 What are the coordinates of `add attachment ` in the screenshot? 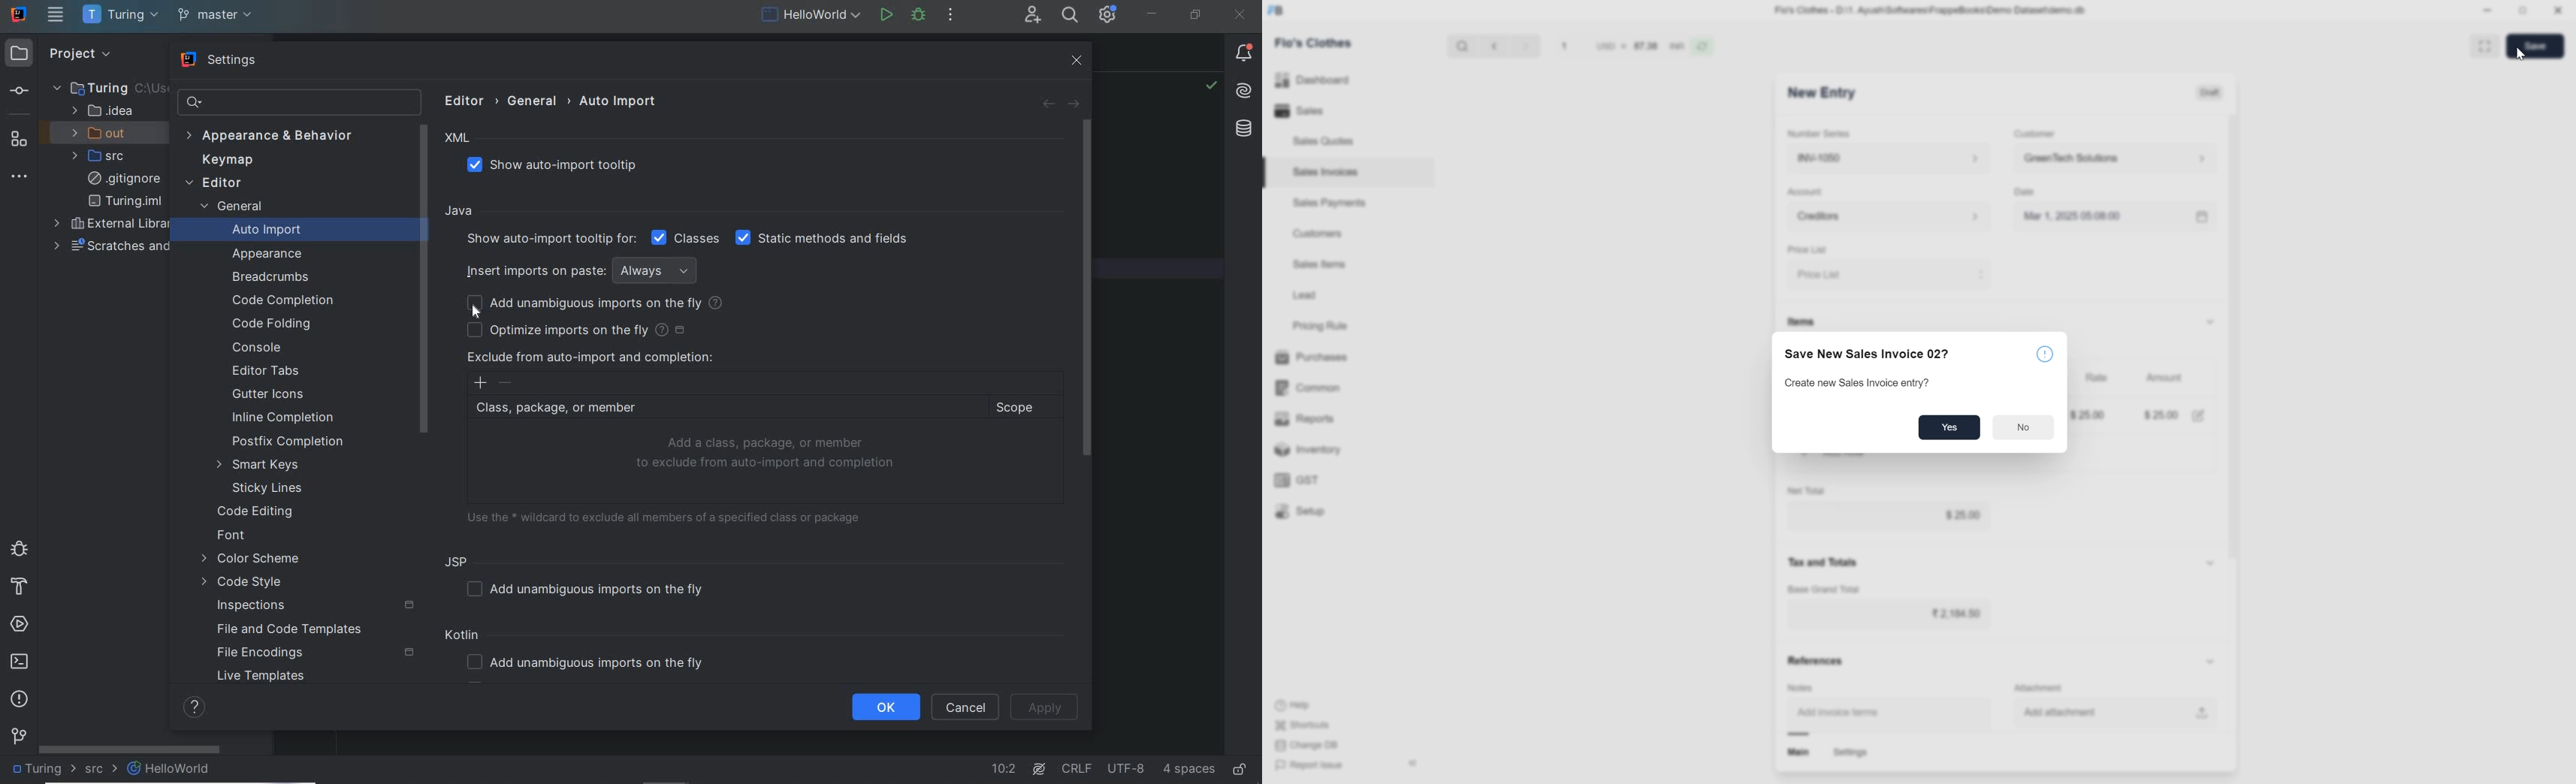 It's located at (2118, 714).